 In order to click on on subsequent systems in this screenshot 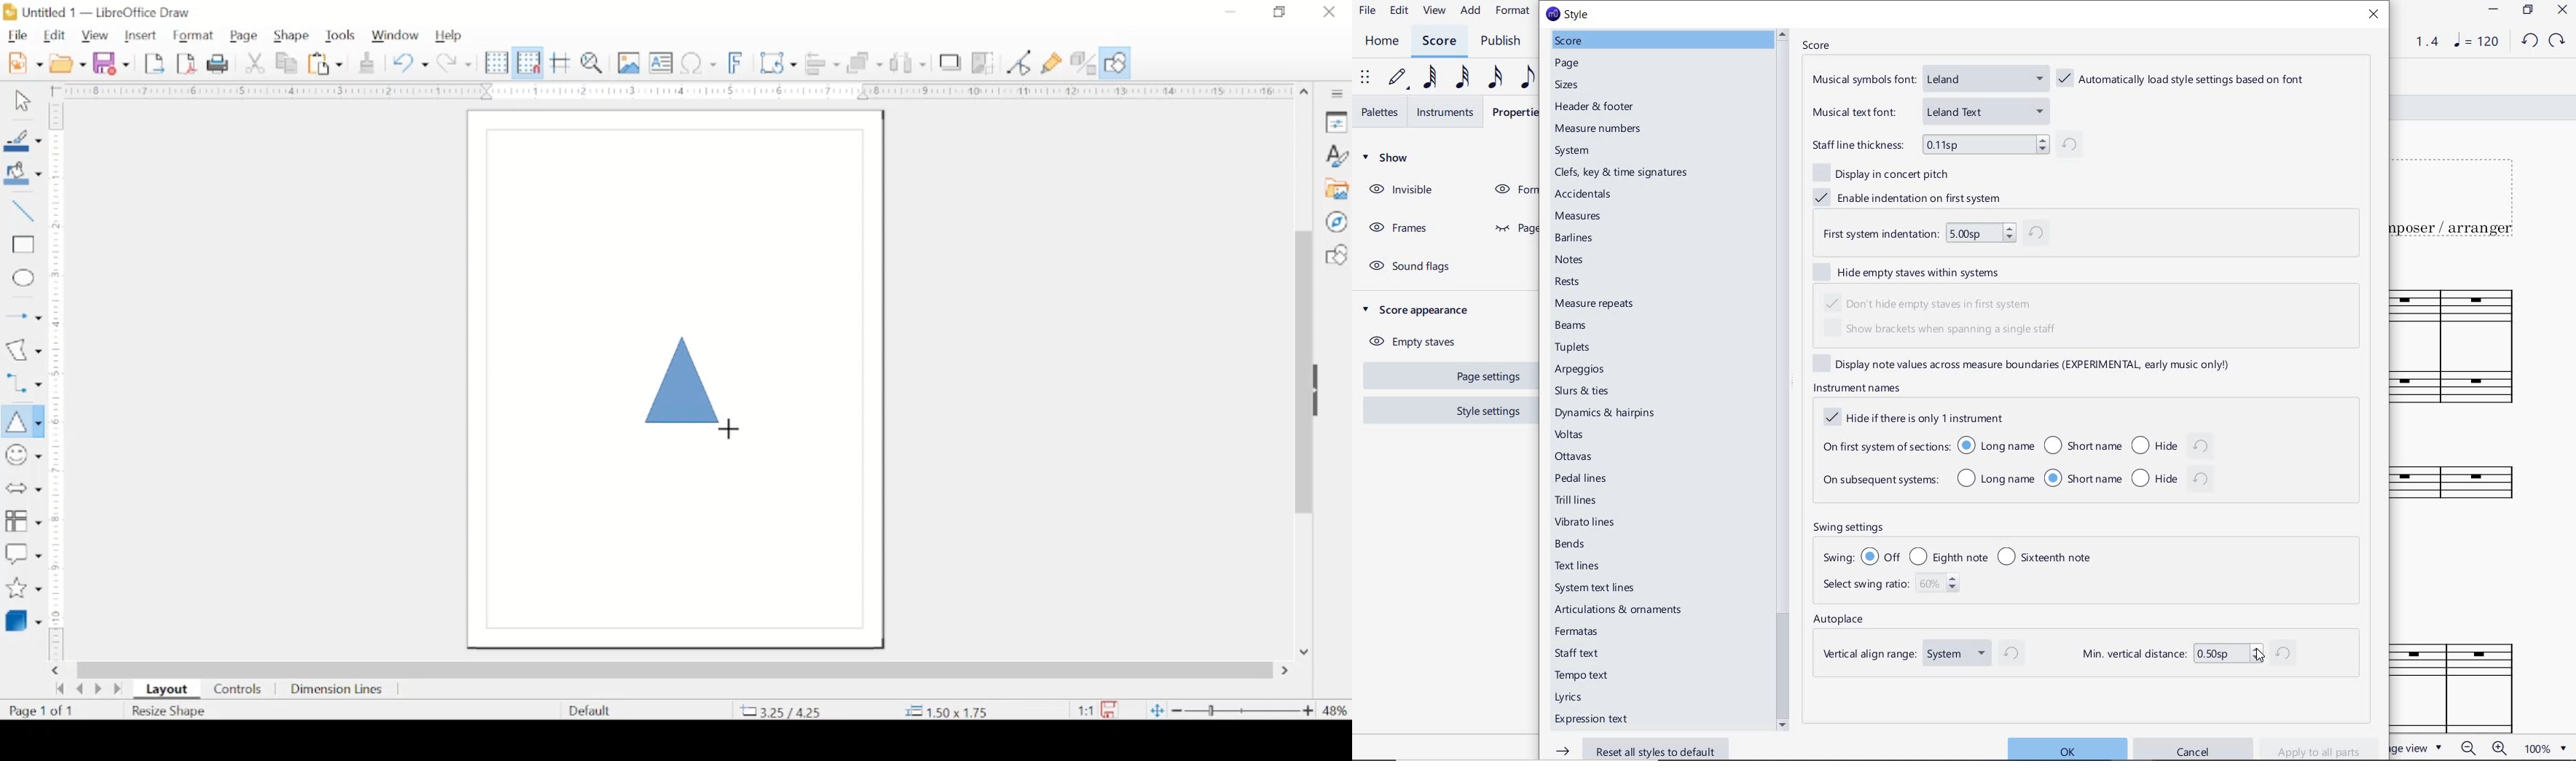, I will do `click(1879, 482)`.